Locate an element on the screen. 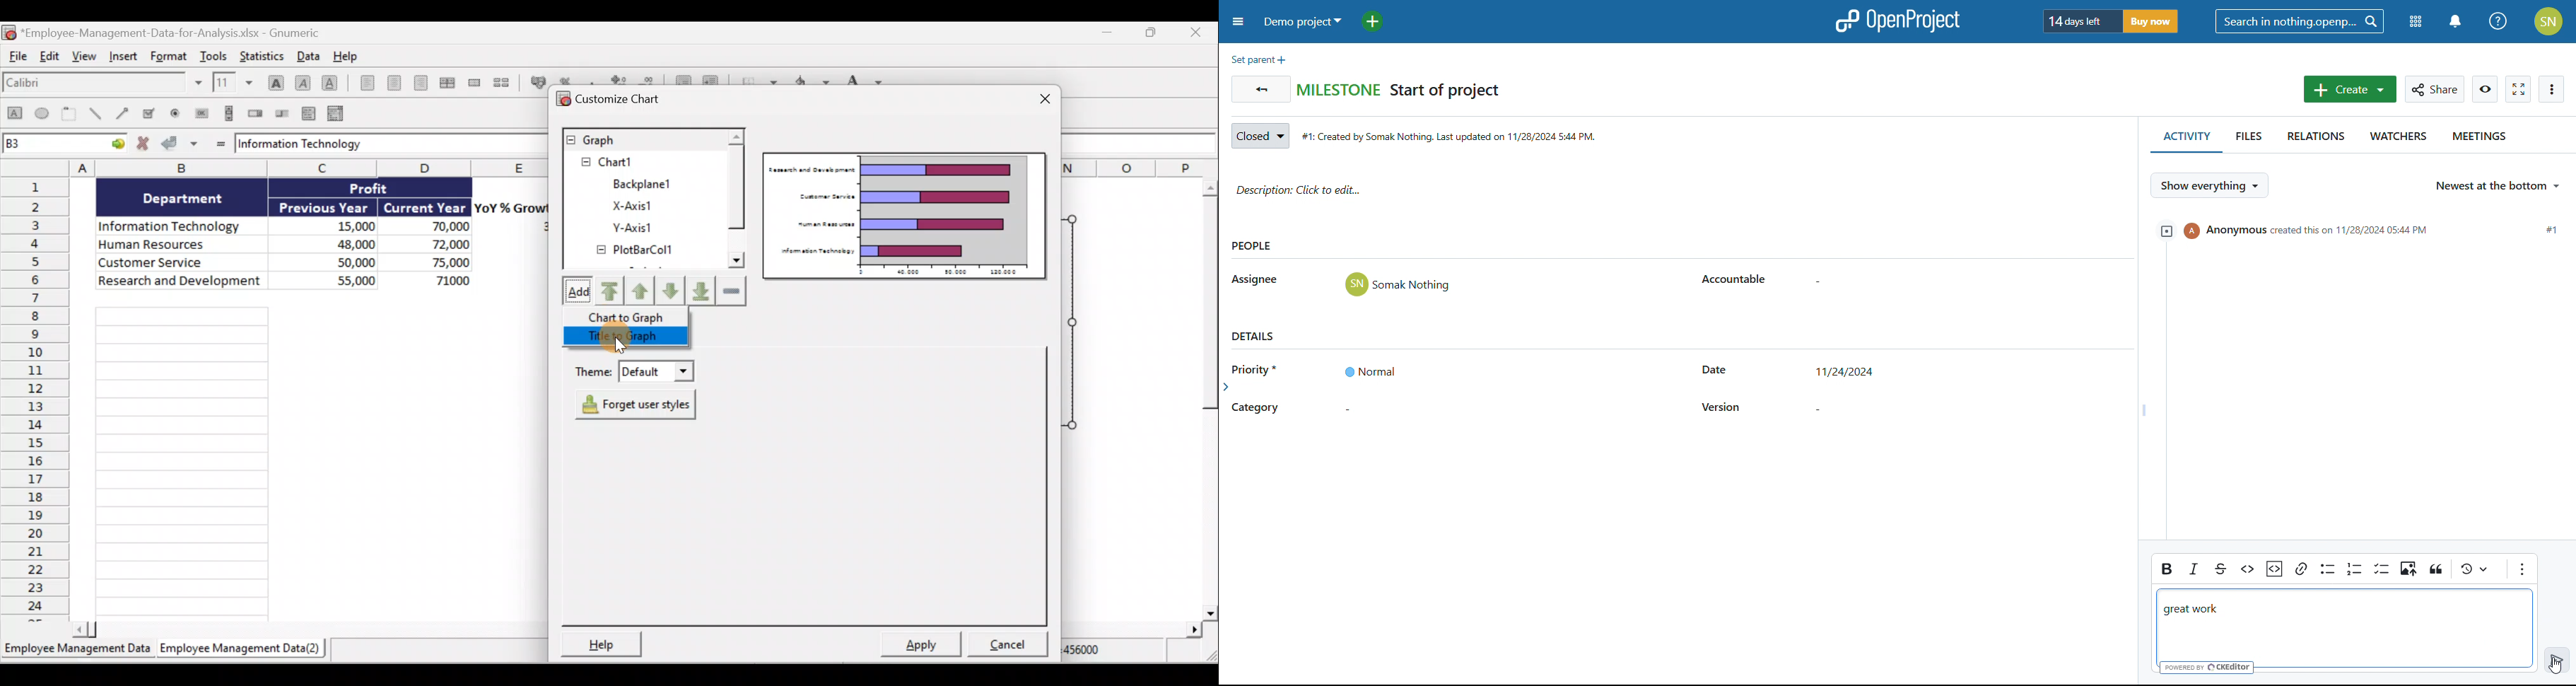  Centre horizontally is located at coordinates (399, 84).